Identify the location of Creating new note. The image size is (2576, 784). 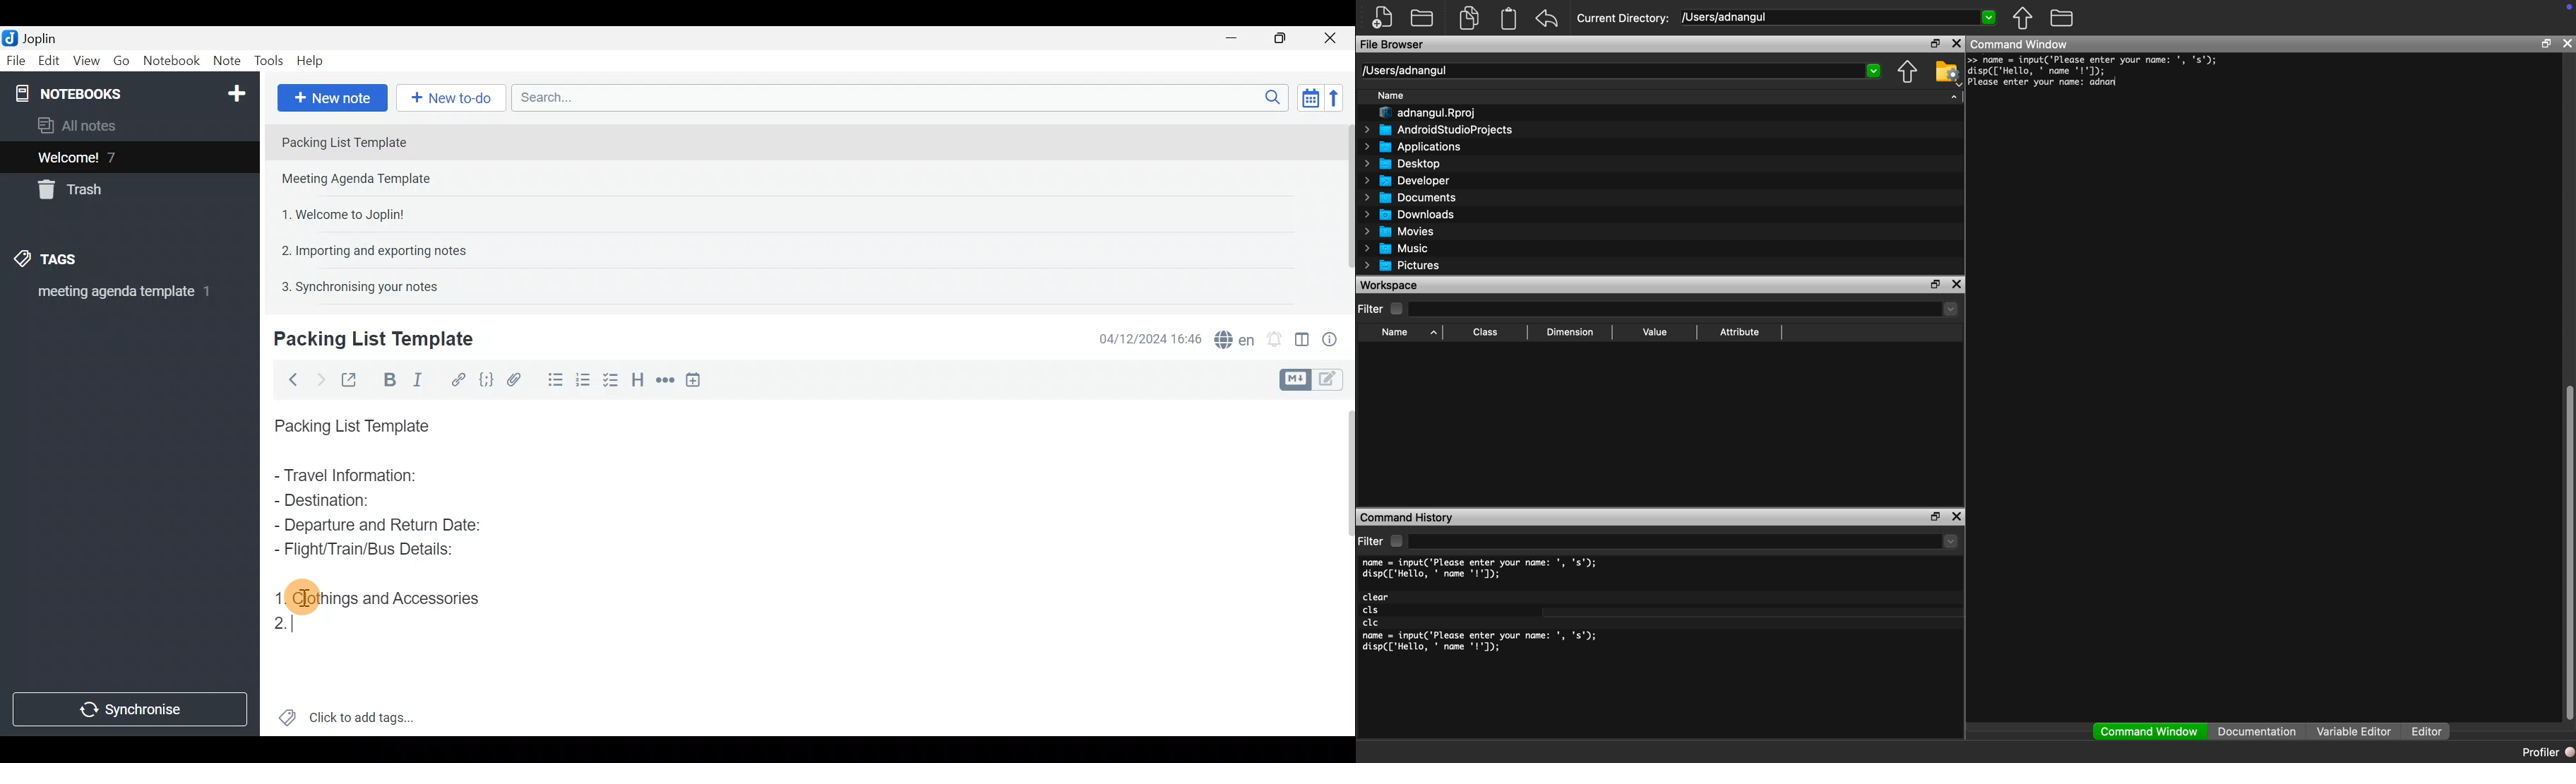
(365, 340).